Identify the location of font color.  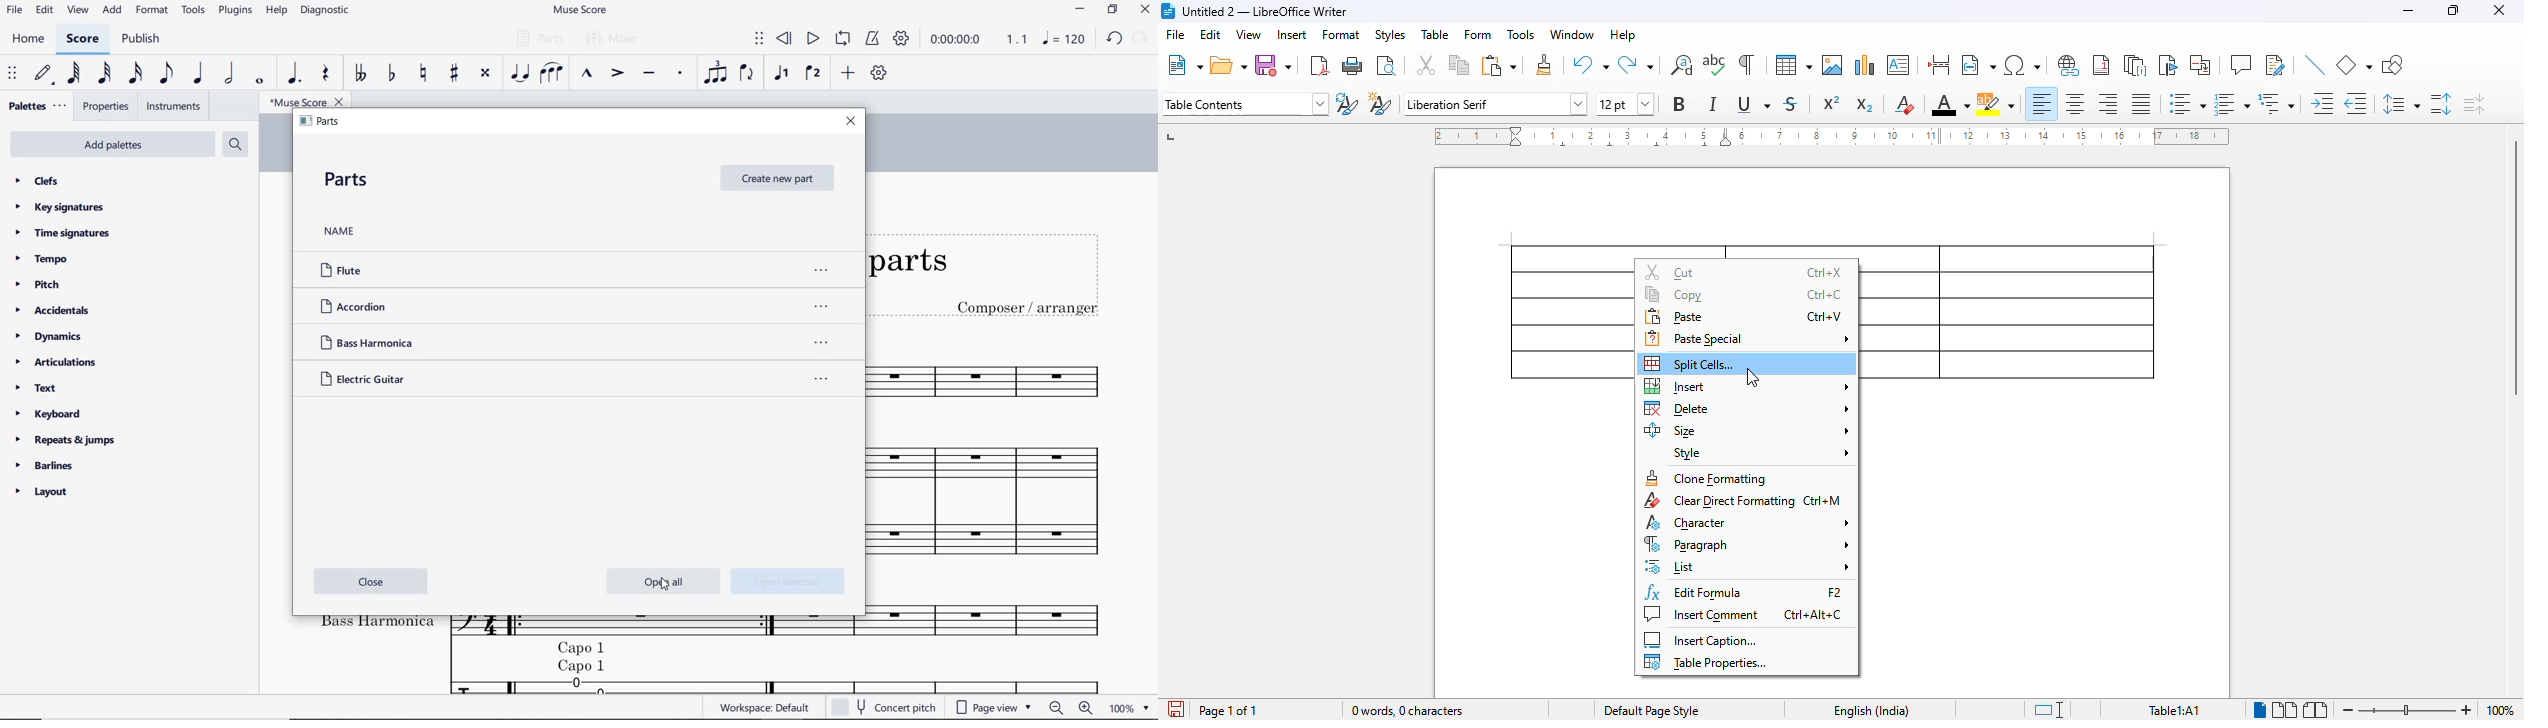
(1950, 104).